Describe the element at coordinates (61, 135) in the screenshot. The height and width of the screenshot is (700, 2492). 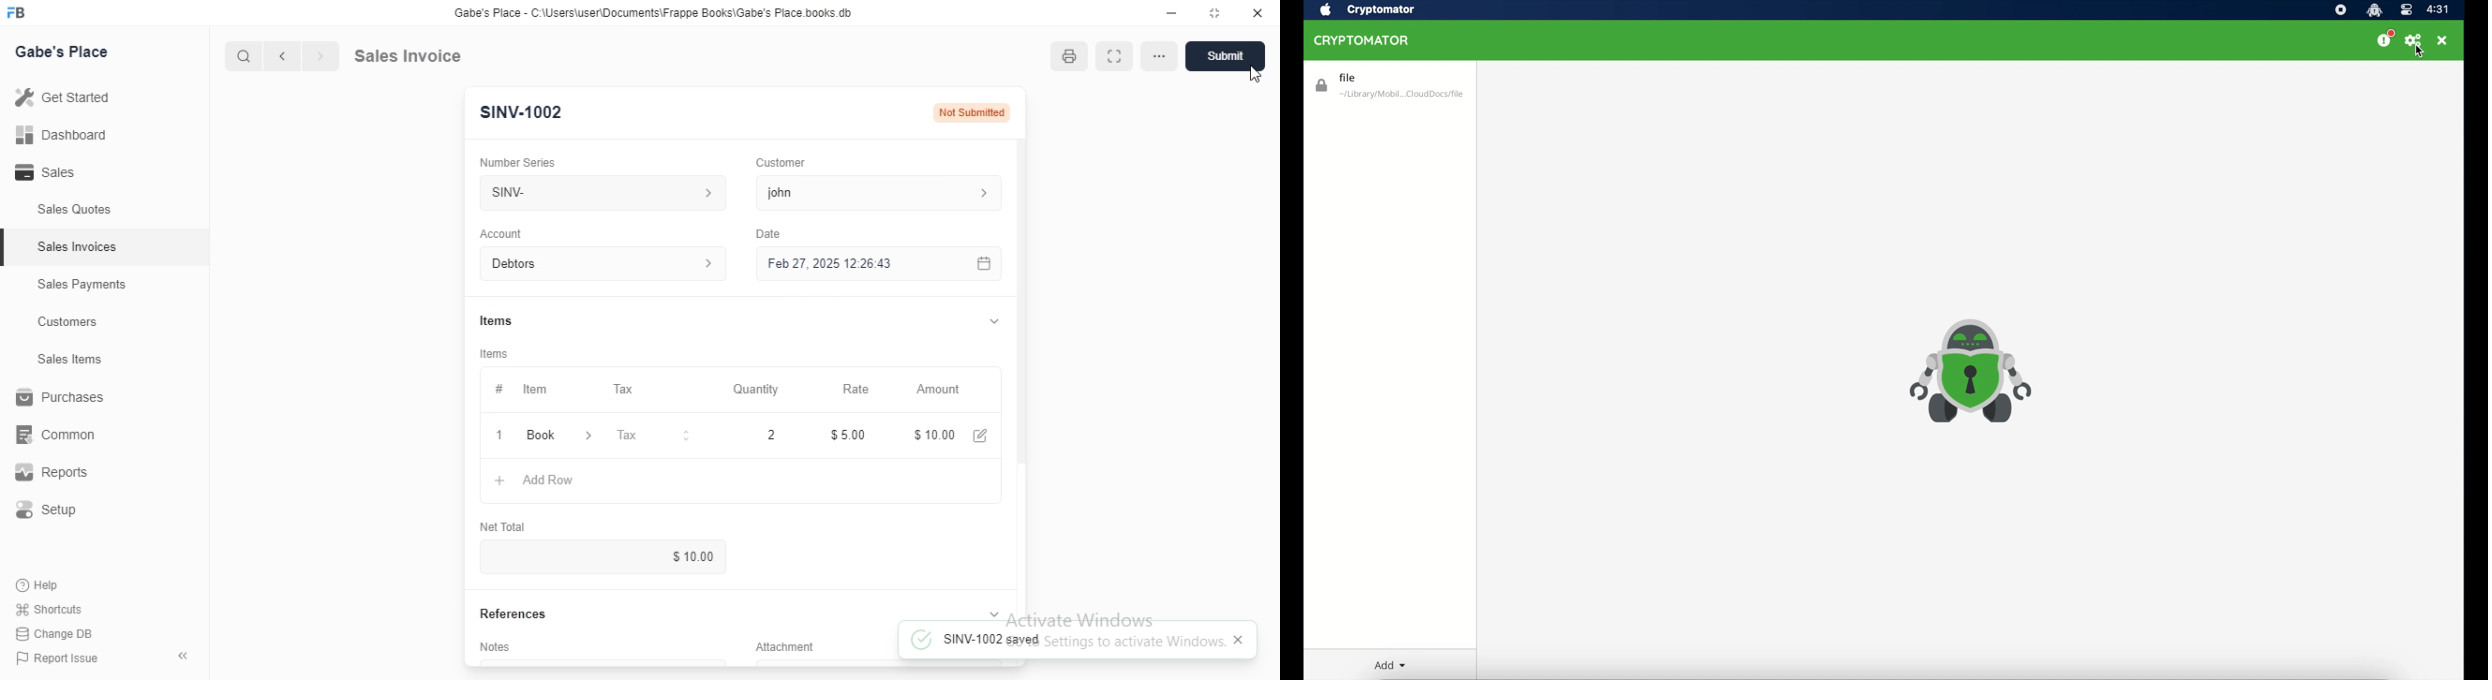
I see `Dashboard` at that location.